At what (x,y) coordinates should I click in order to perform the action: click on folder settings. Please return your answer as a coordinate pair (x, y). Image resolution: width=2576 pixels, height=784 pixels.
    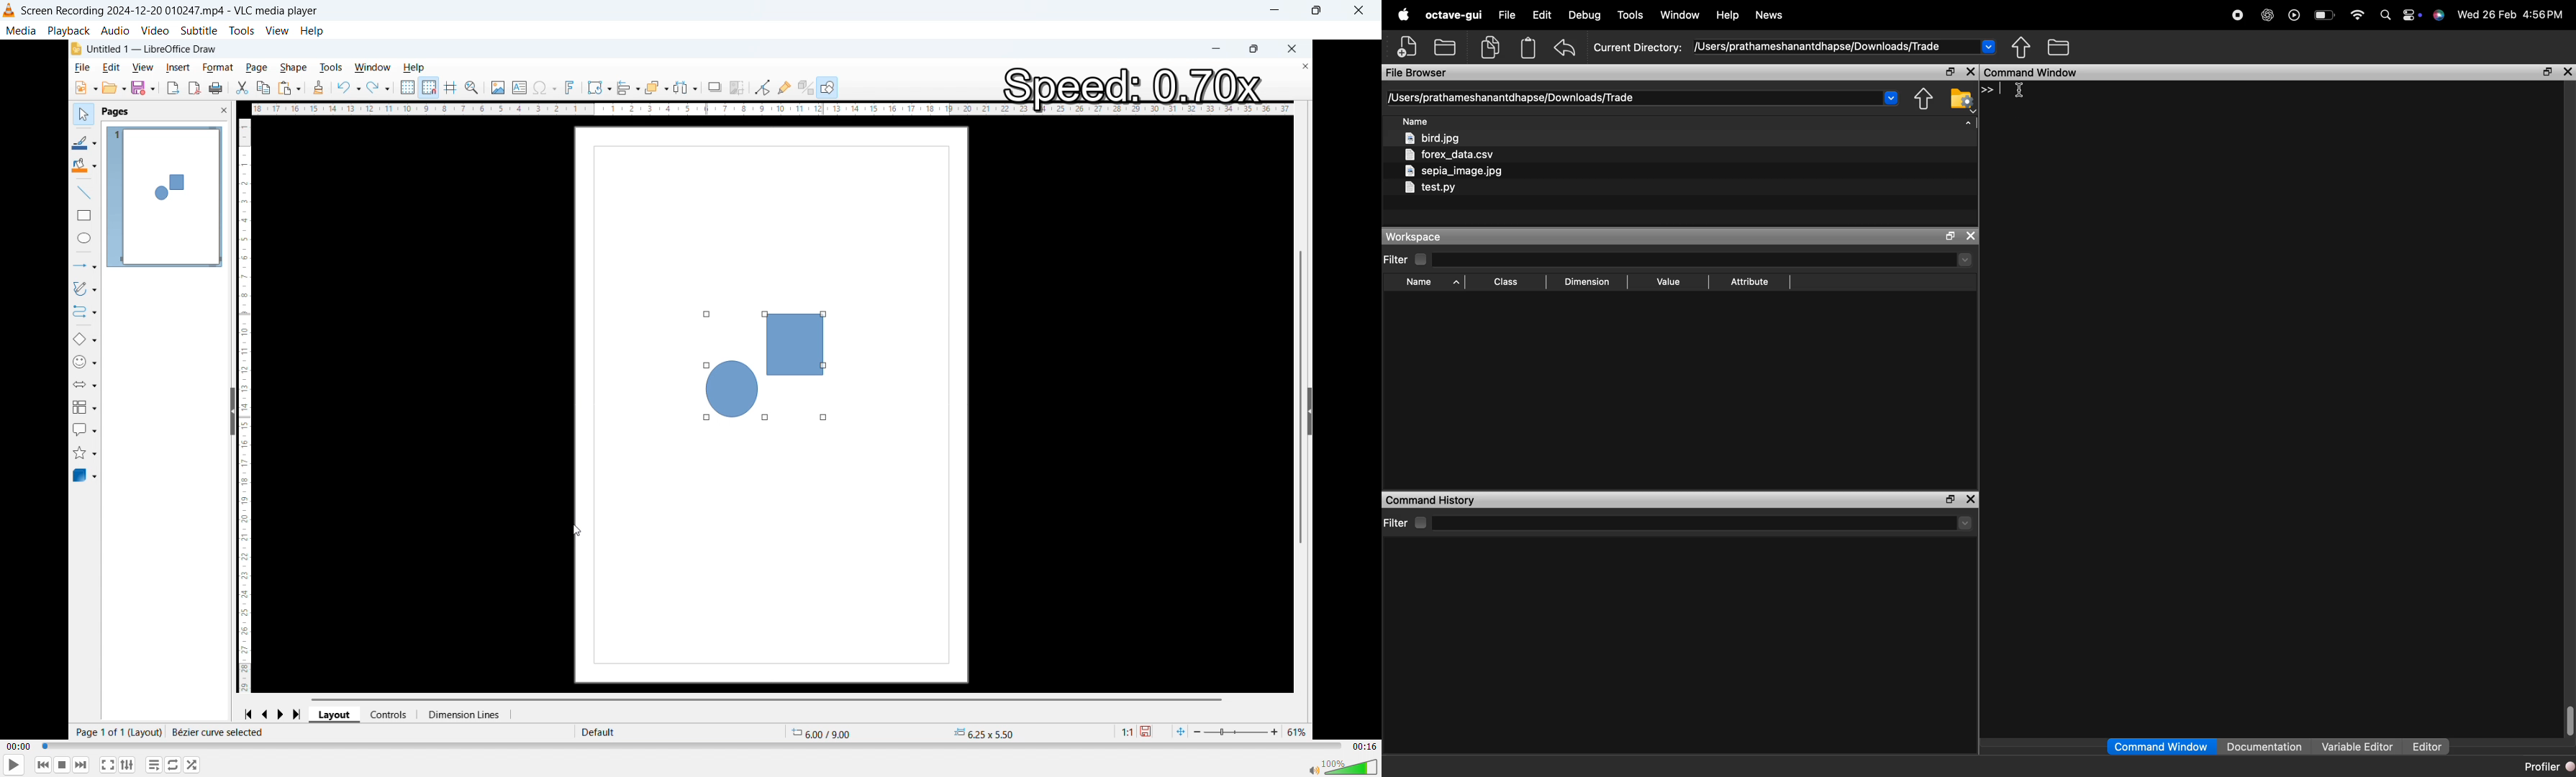
    Looking at the image, I should click on (1963, 99).